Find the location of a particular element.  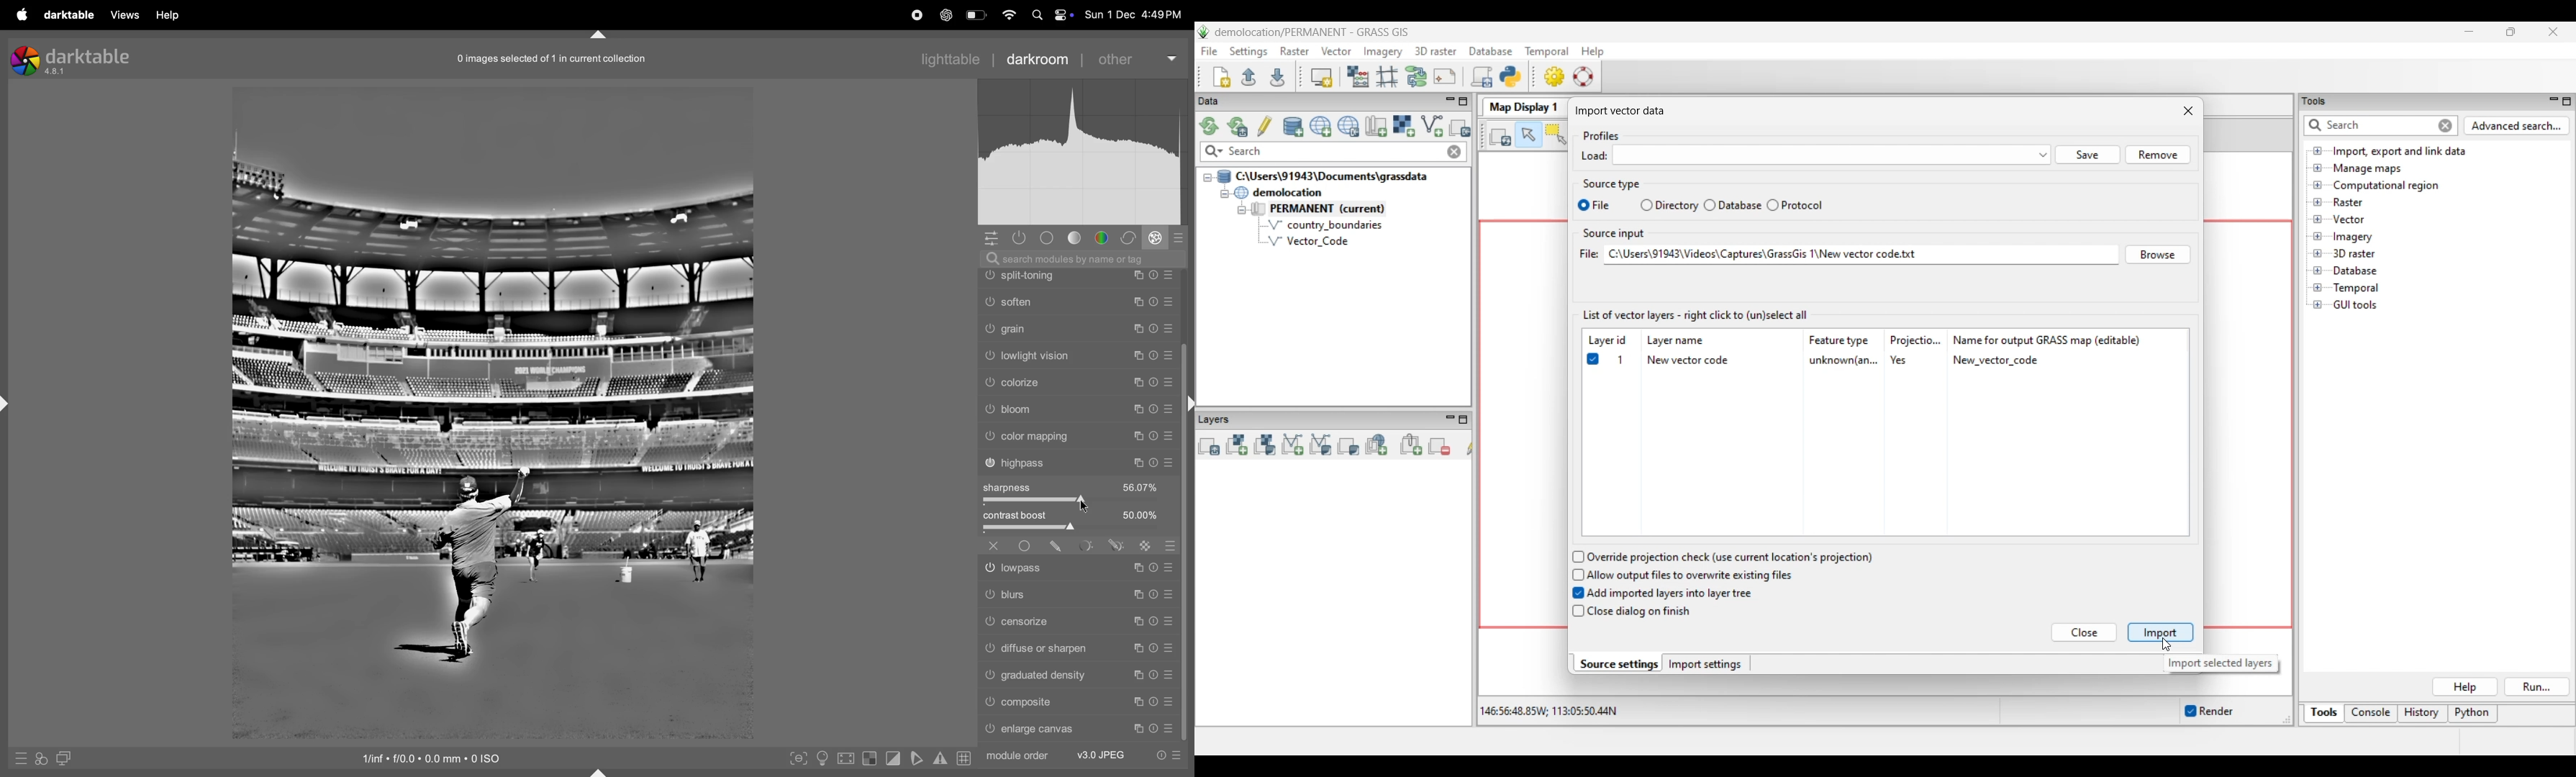

toggle softproffing is located at coordinates (916, 759).